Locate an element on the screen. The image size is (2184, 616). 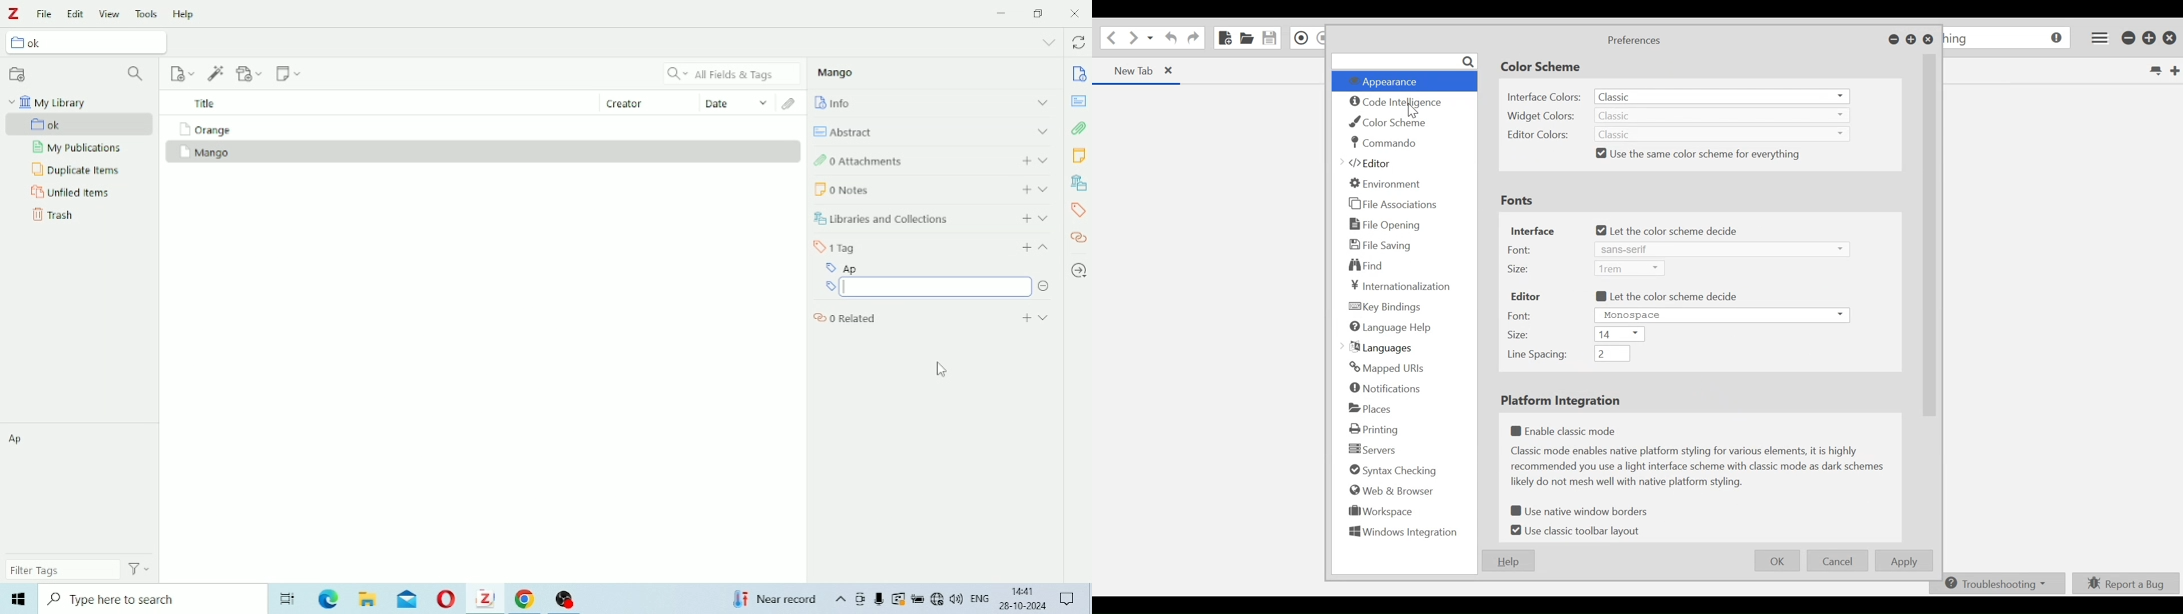
Tags is located at coordinates (935, 242).